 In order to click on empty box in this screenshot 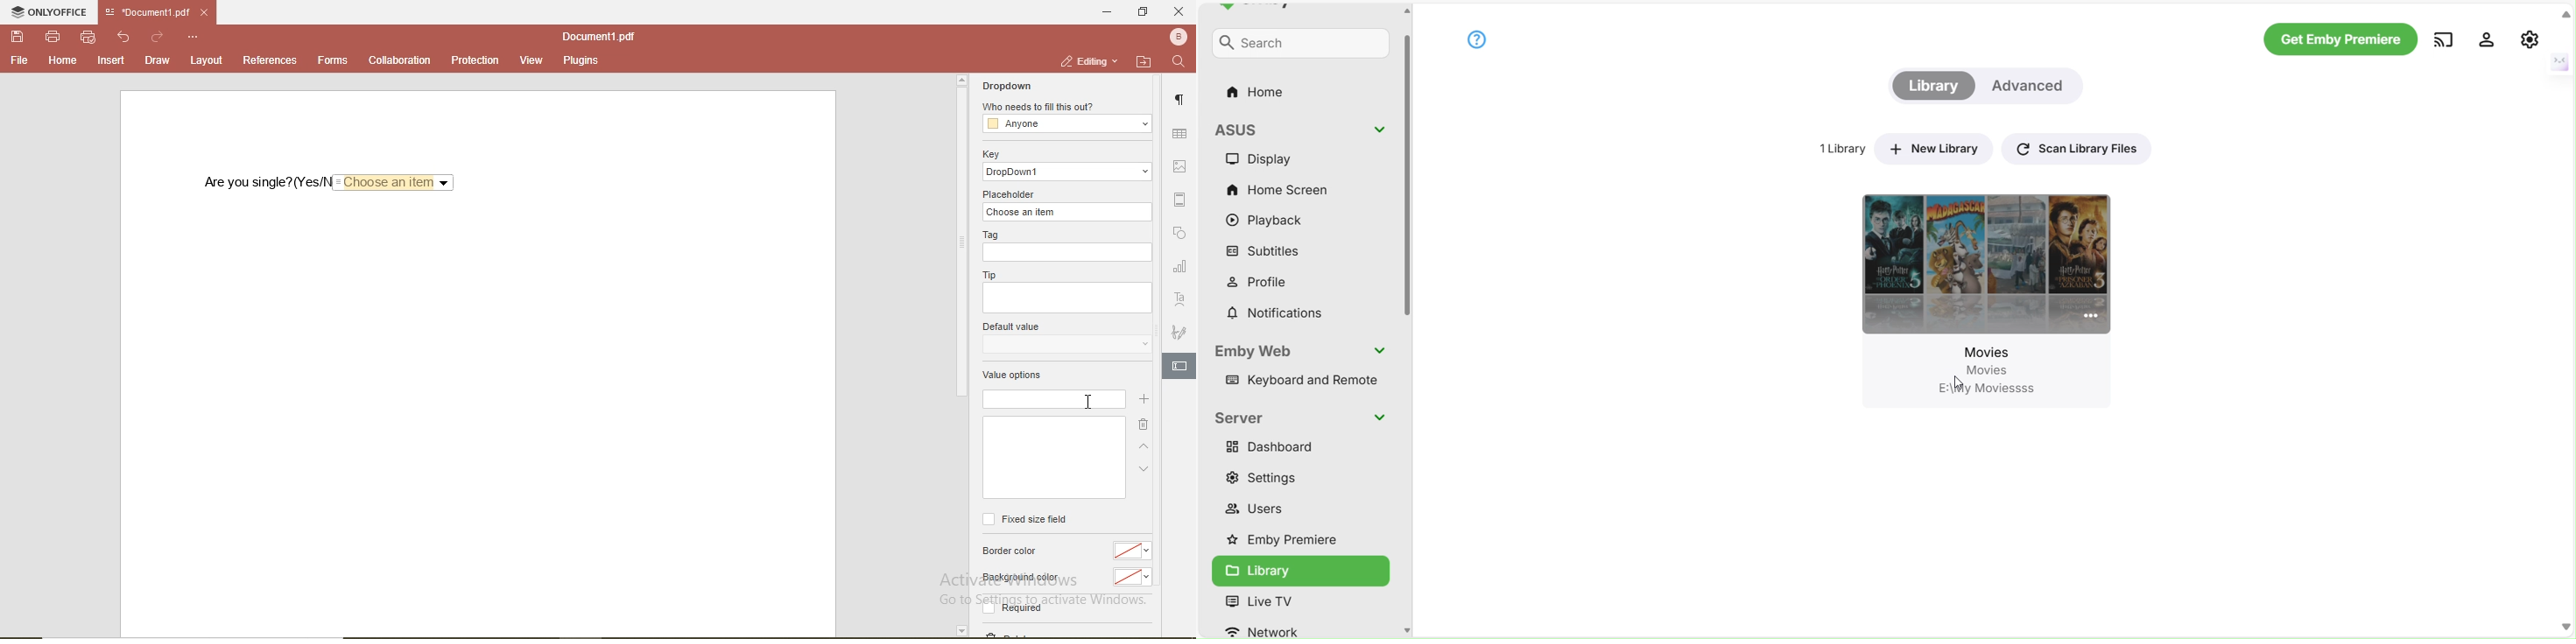, I will do `click(1066, 254)`.